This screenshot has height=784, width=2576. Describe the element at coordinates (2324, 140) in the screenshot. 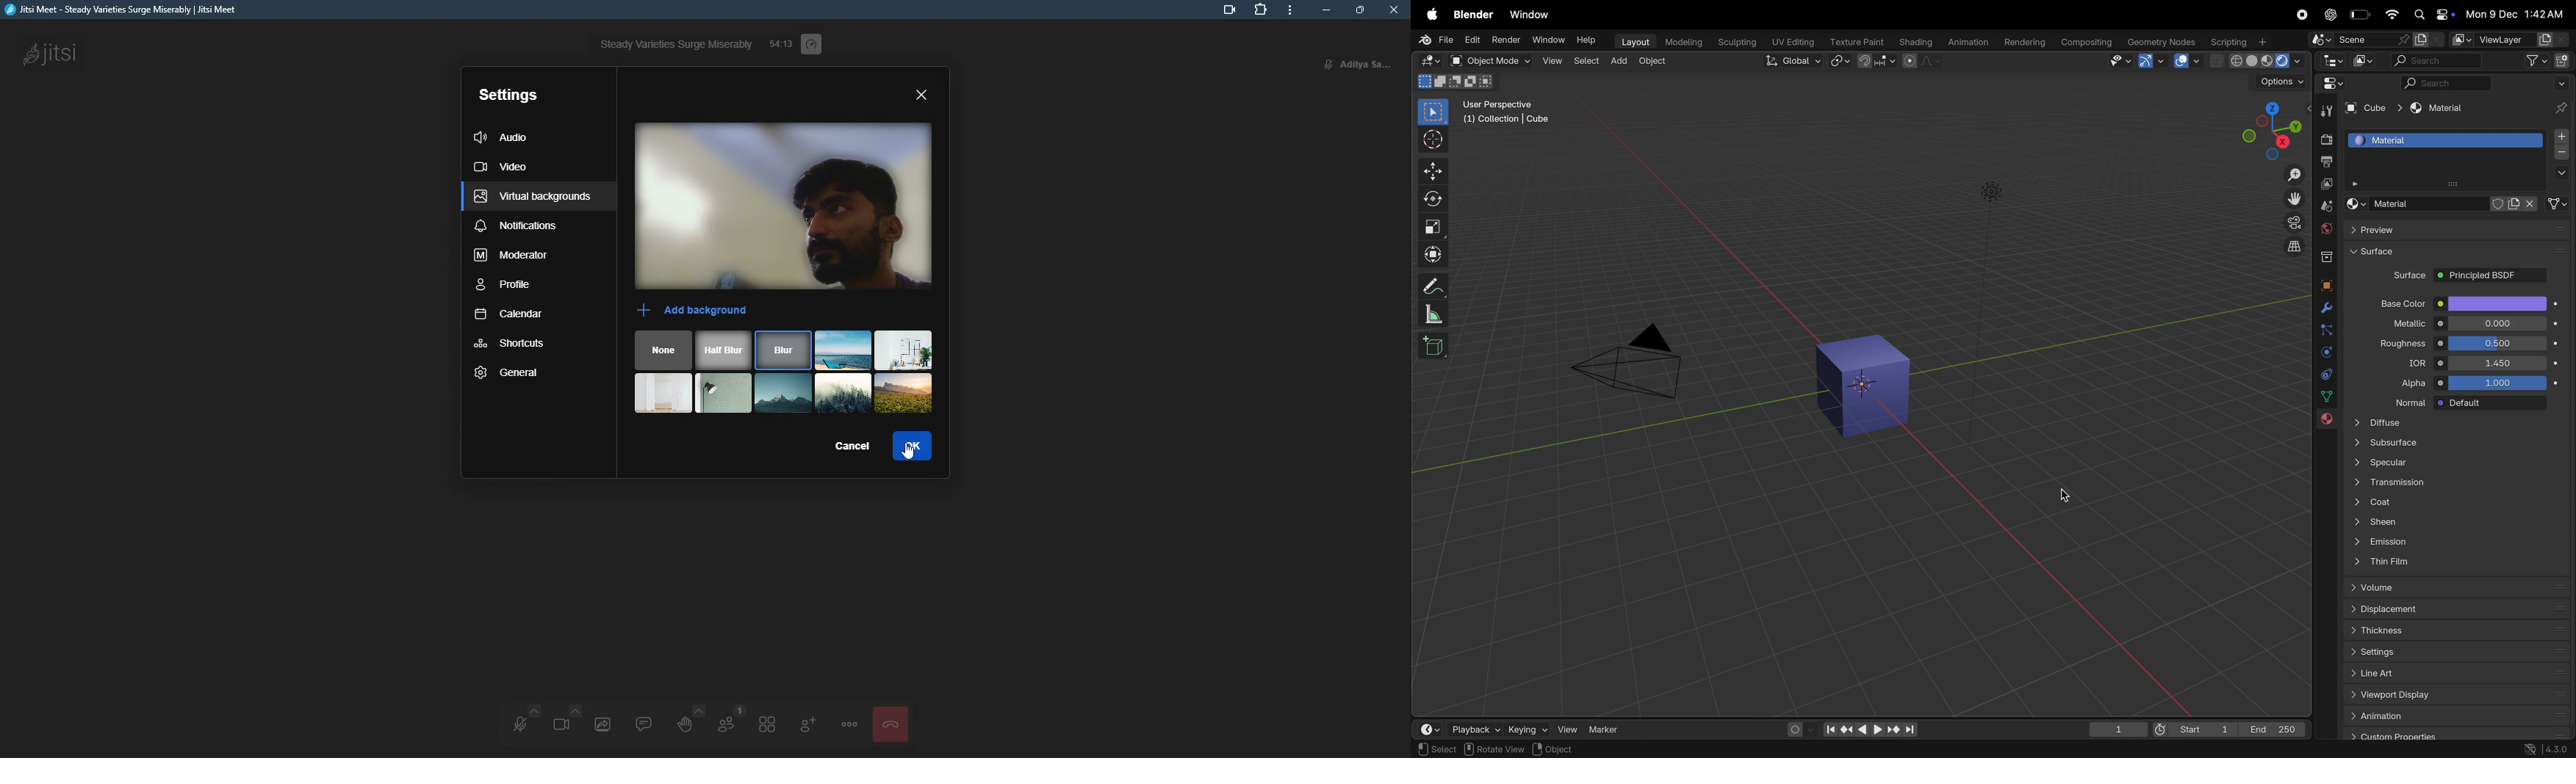

I see `render` at that location.